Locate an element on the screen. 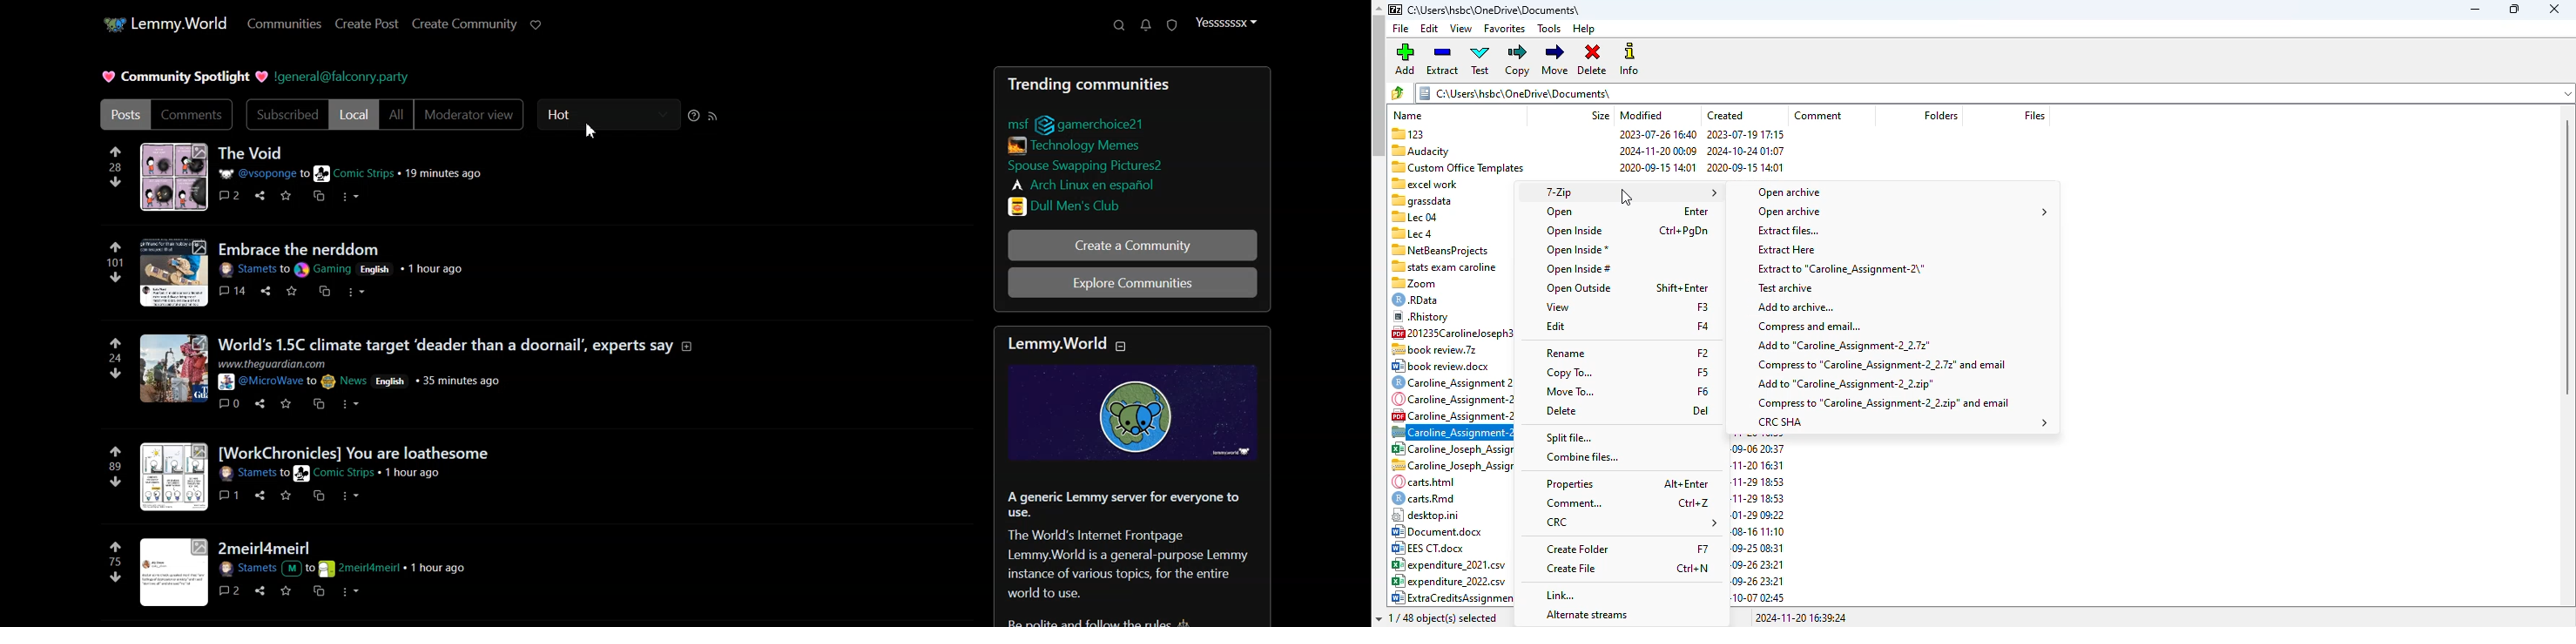 The height and width of the screenshot is (644, 2576).  Caroline_Joseph_Assign... 92731 2024-11-20 16:31 2024-11-20 16:31 is located at coordinates (1451, 466).